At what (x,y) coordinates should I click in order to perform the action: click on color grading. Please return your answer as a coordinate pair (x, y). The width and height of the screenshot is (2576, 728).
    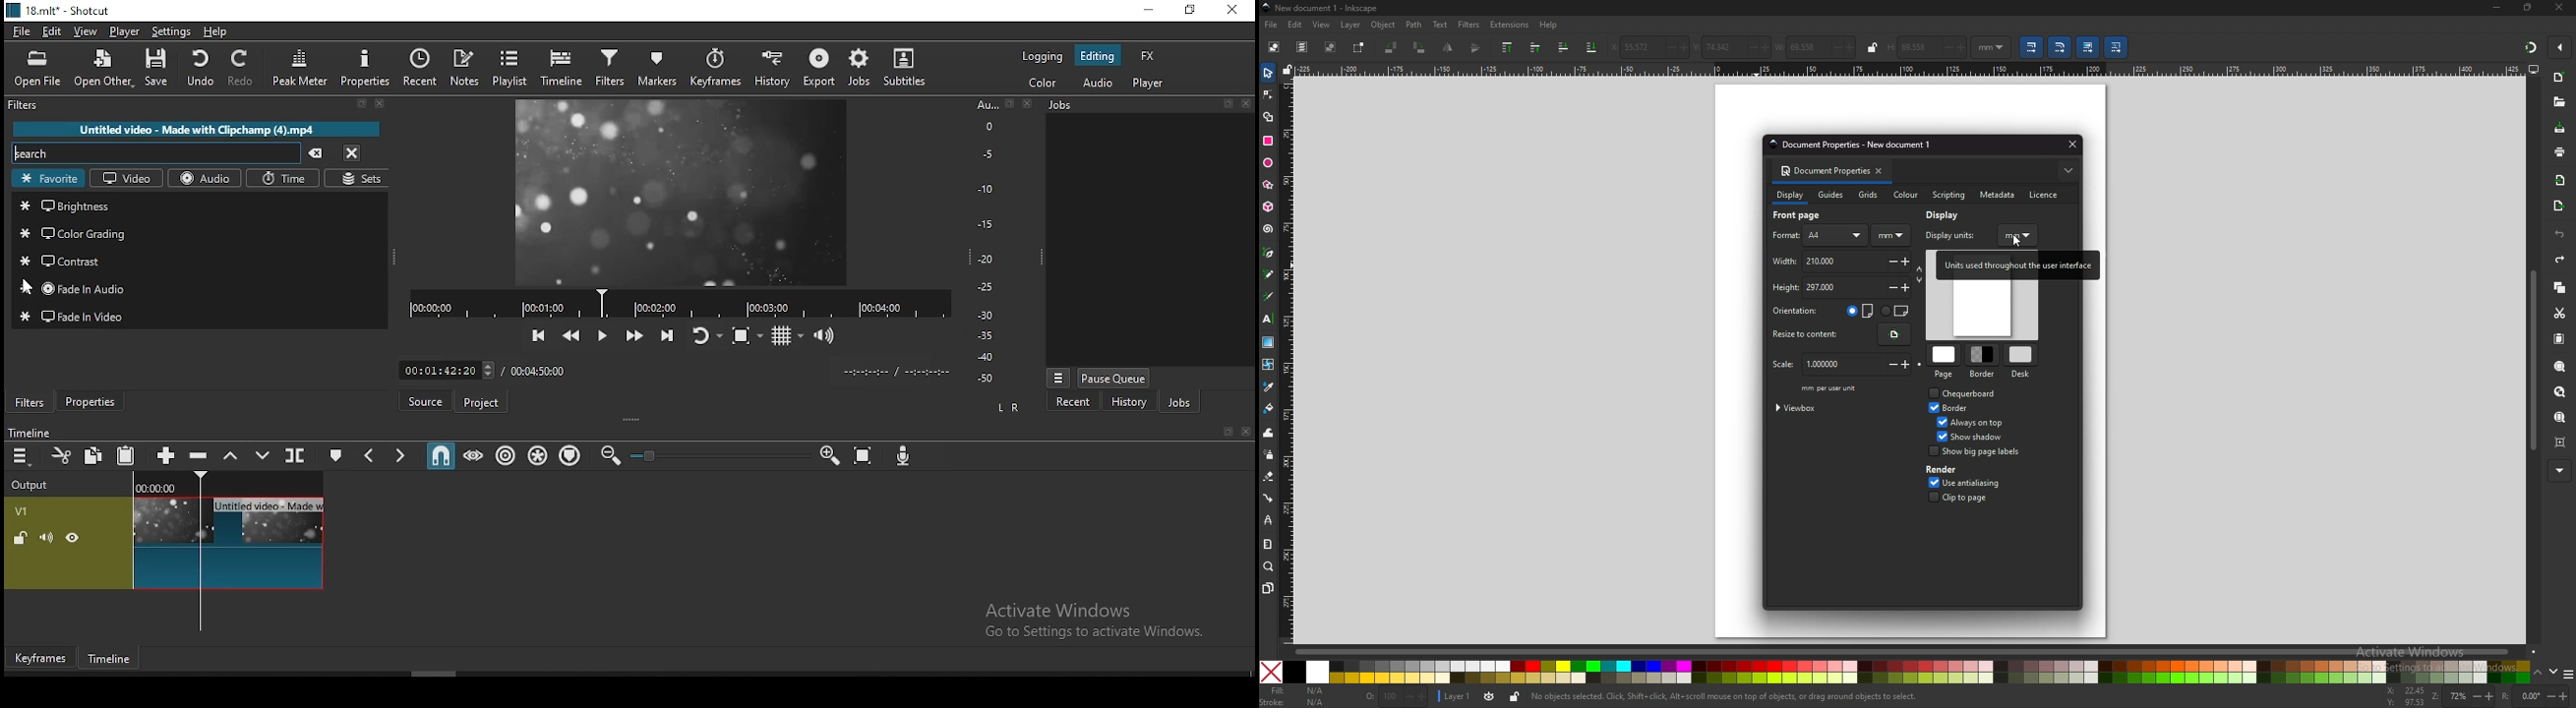
    Looking at the image, I should click on (201, 232).